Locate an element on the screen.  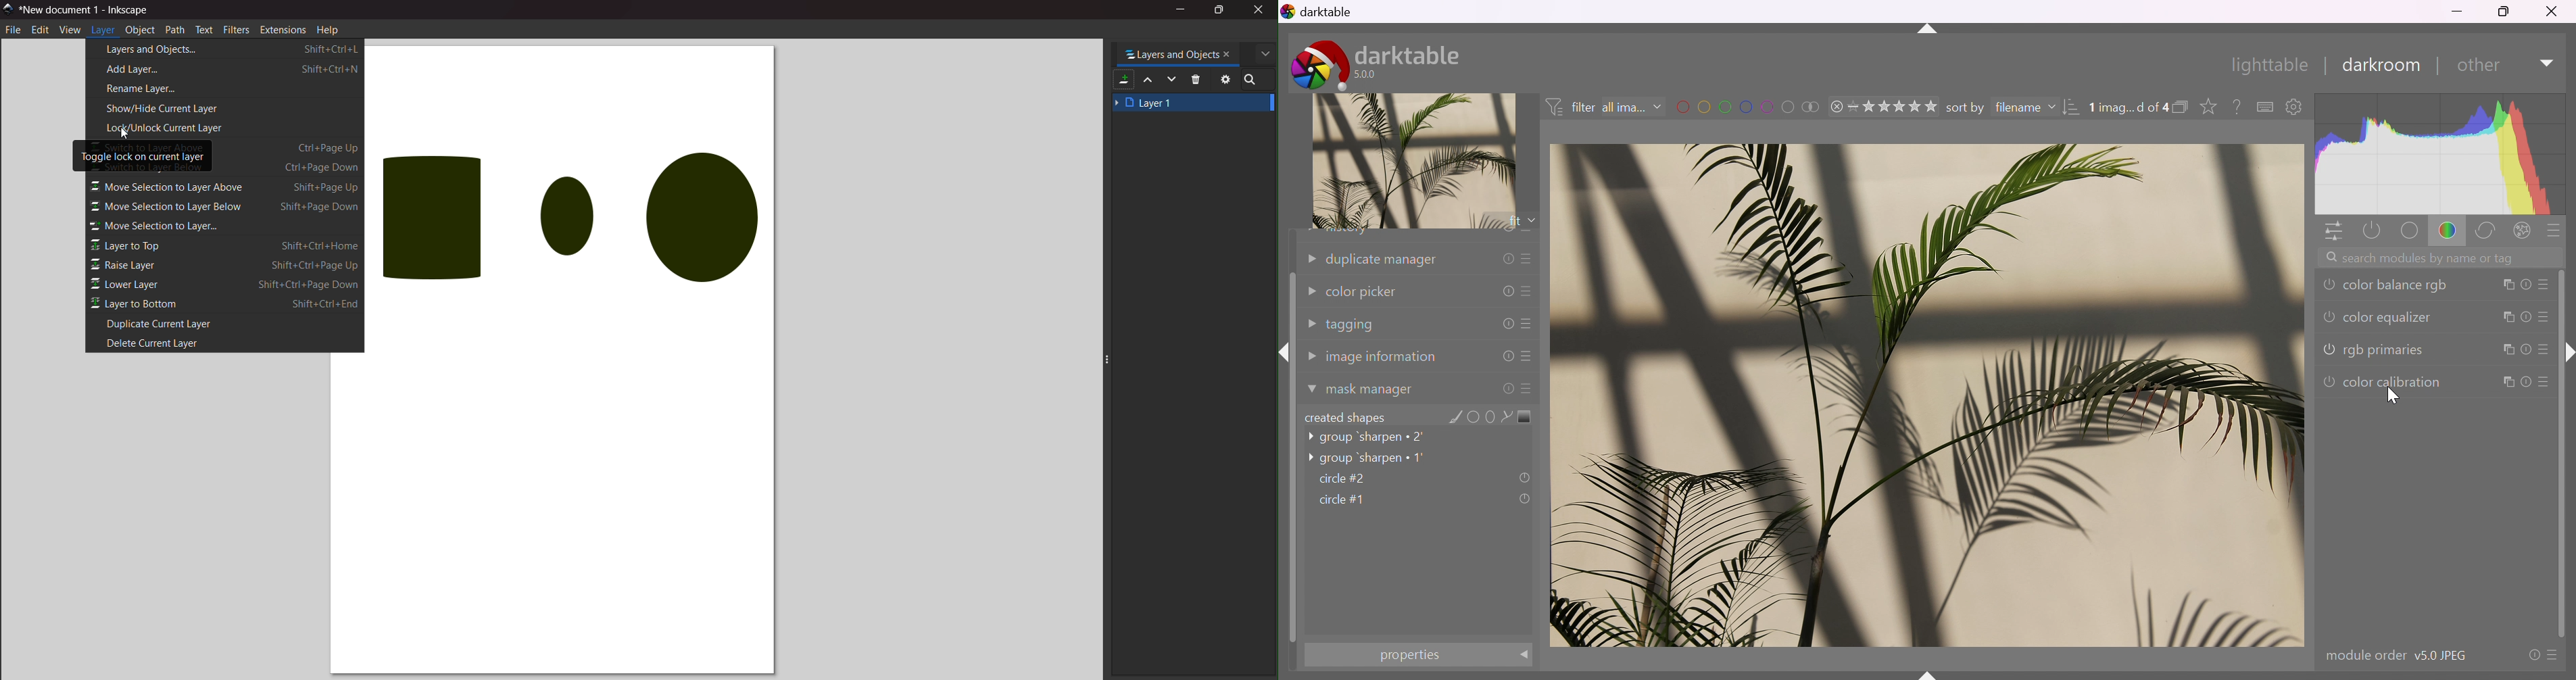
show/hide current layer is located at coordinates (165, 108).